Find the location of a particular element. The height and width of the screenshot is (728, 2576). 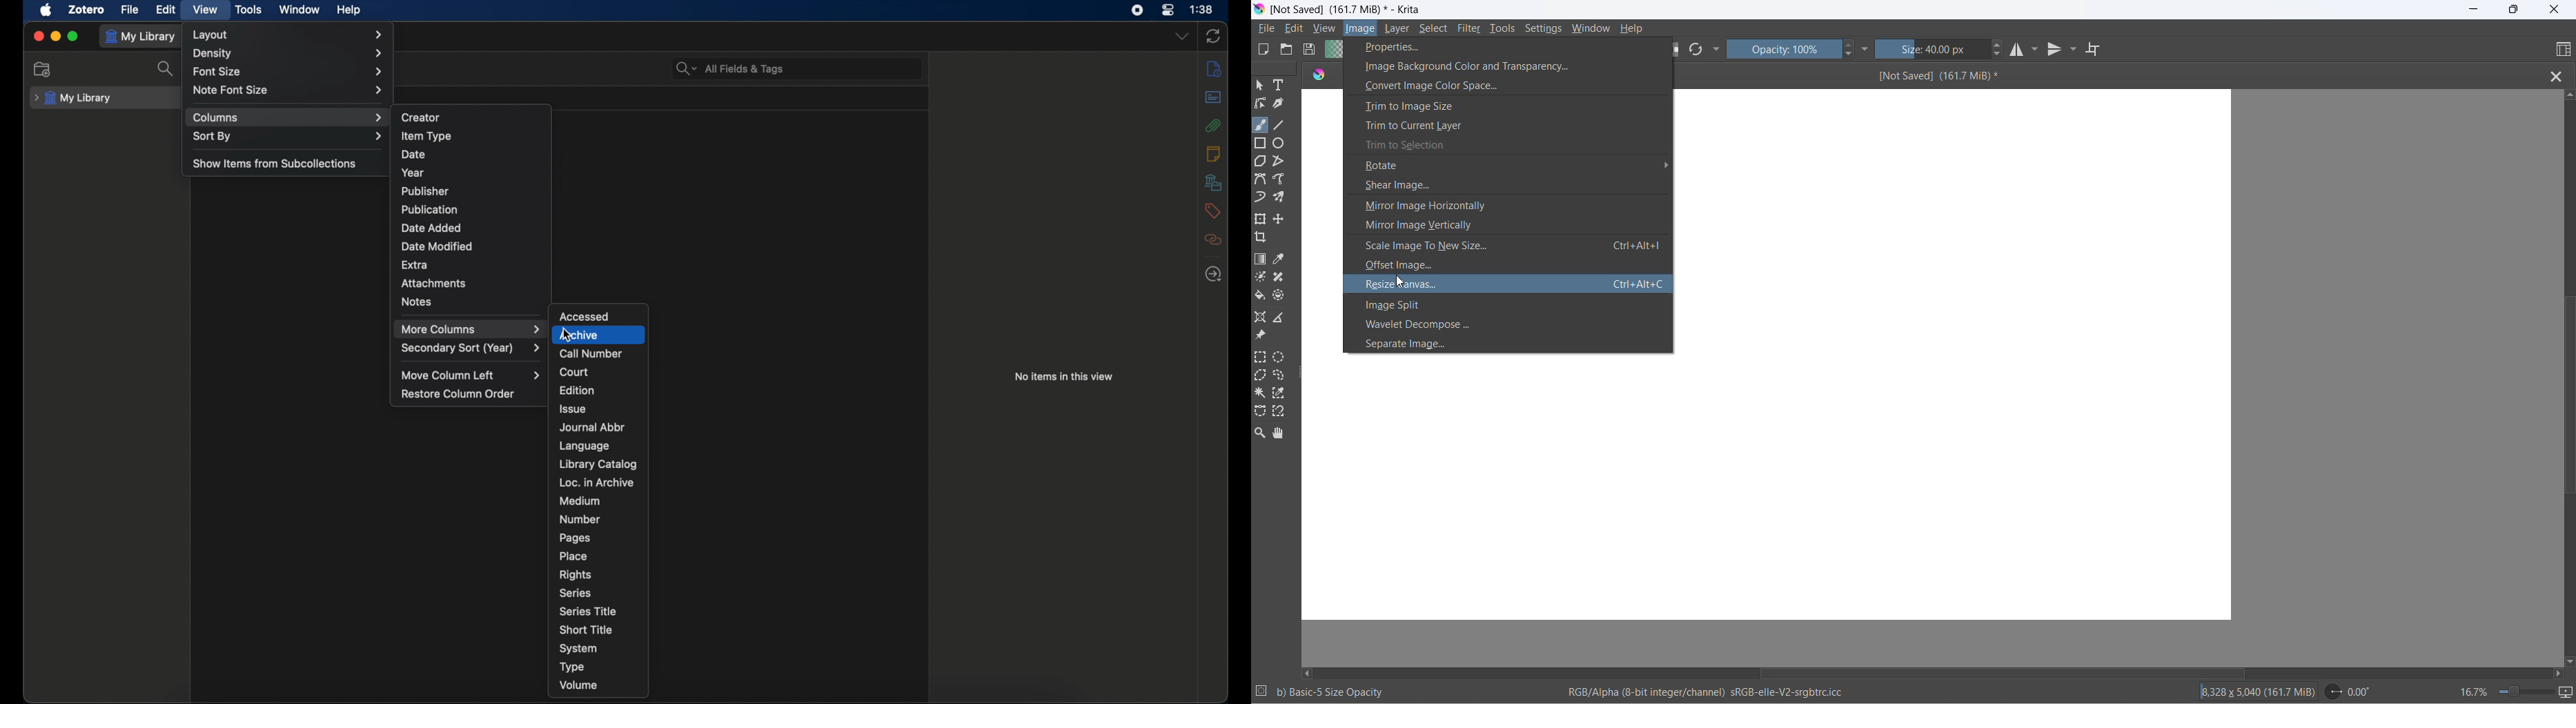

my library is located at coordinates (74, 98).